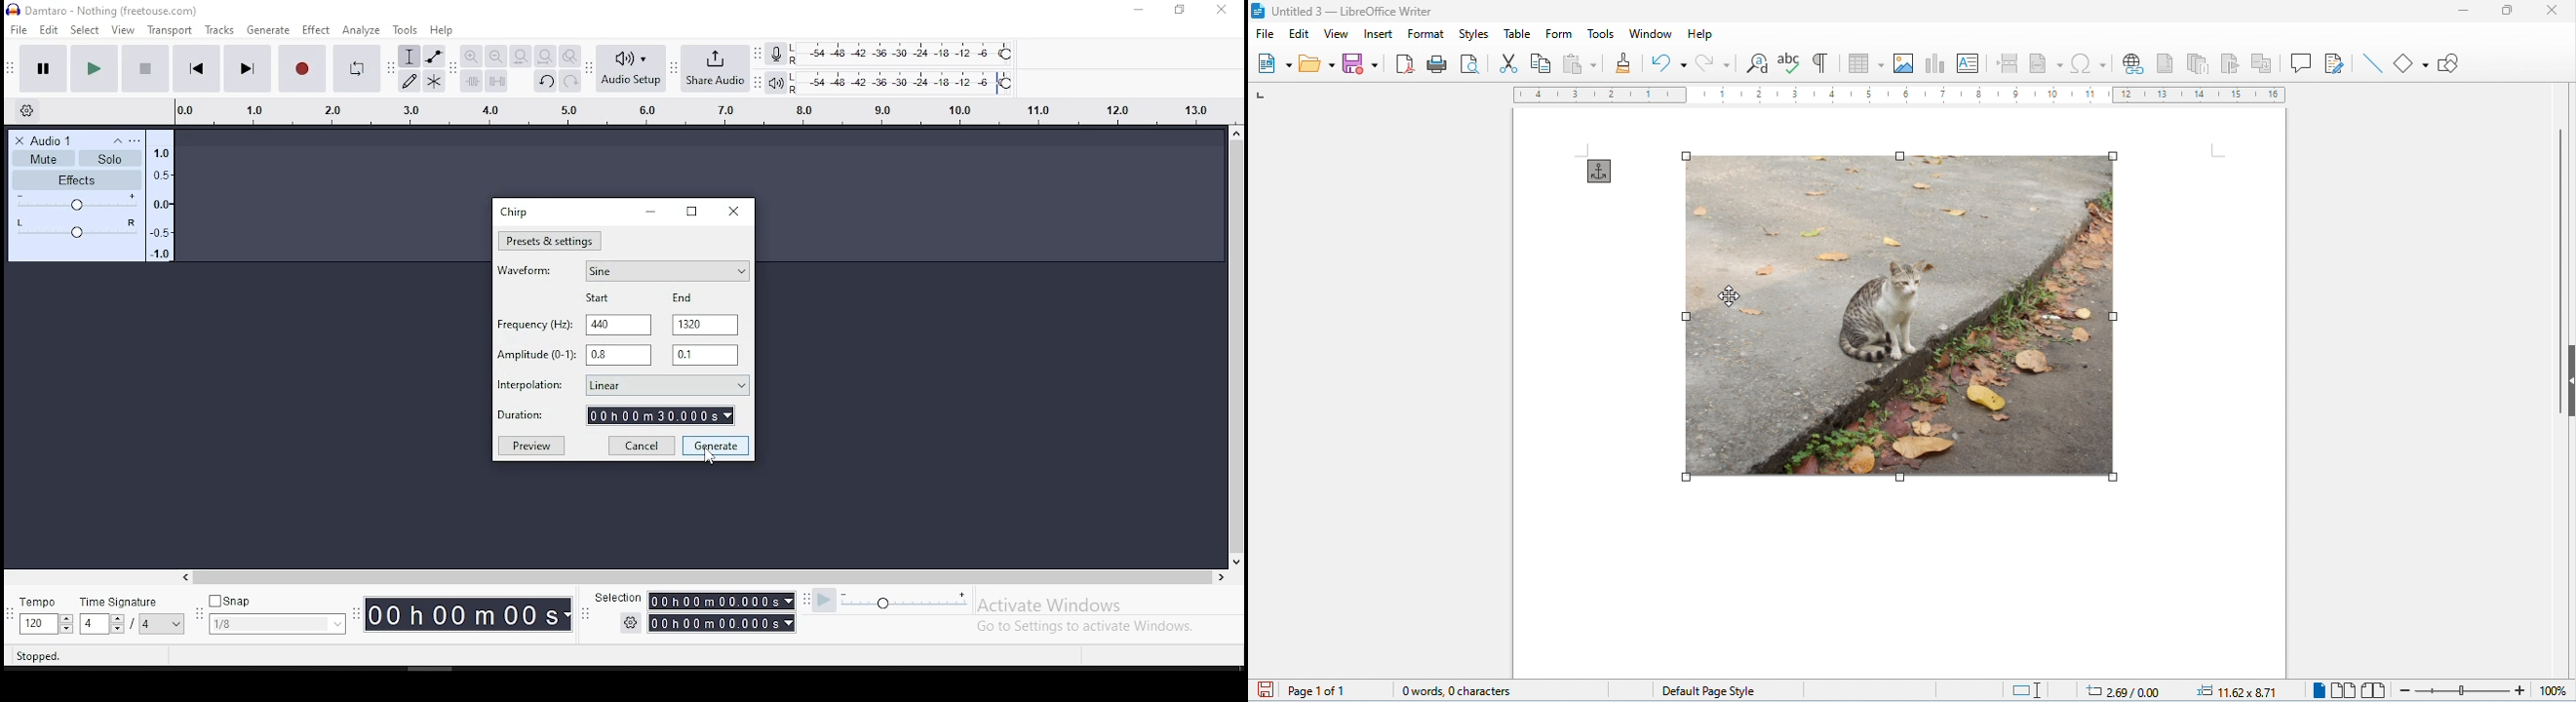  I want to click on selection duration, so click(726, 609).